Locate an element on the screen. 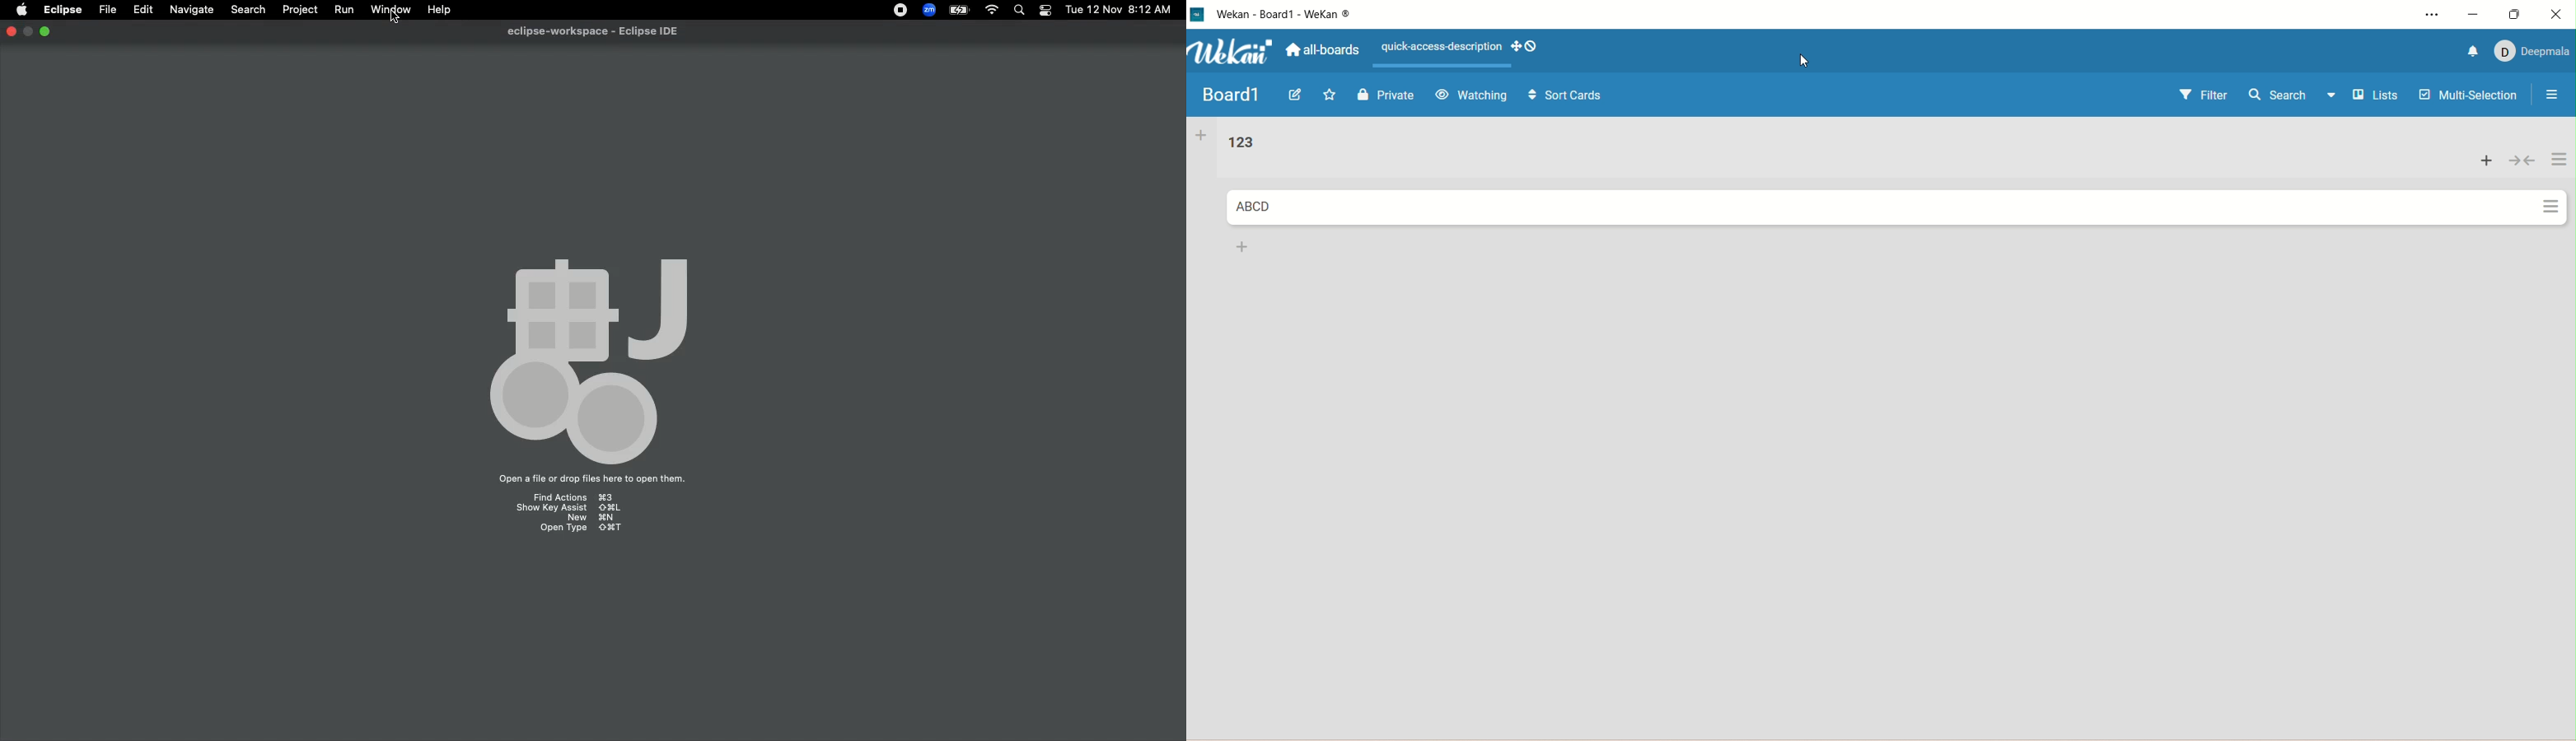  Show key assist is located at coordinates (568, 507).